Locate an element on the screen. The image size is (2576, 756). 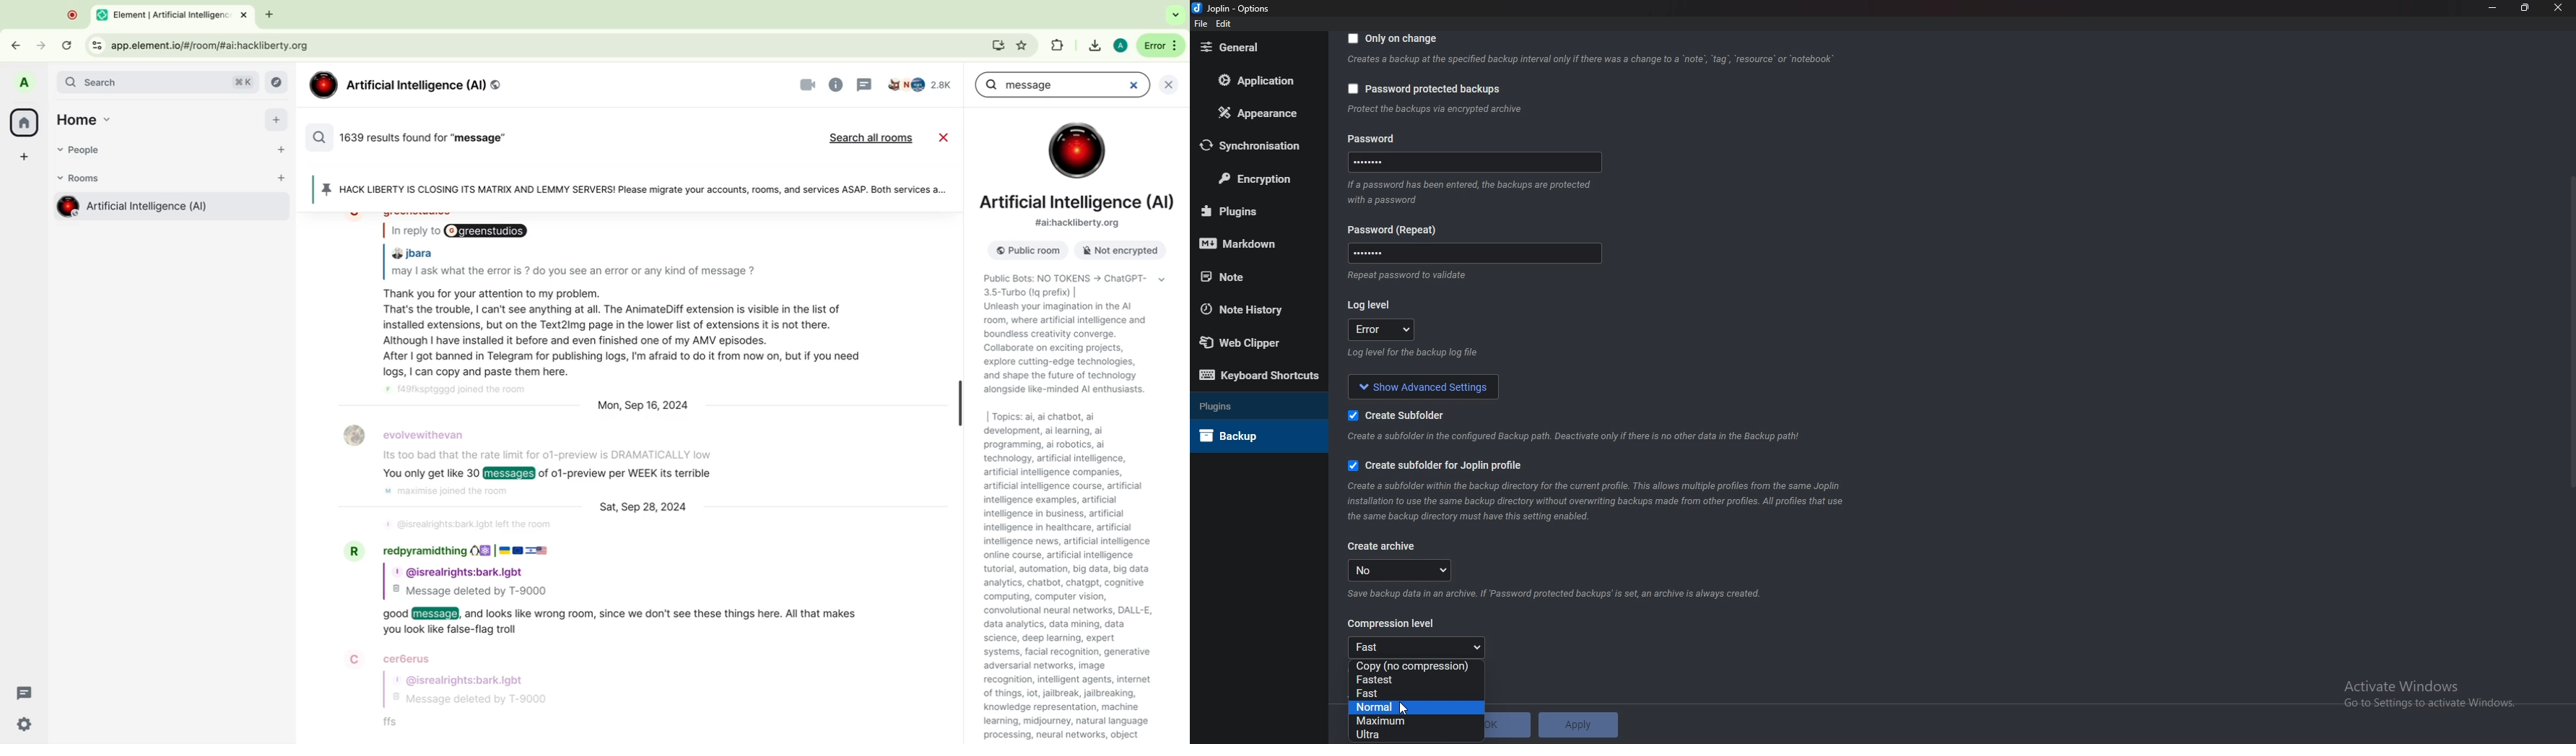
explore rooms is located at coordinates (279, 83).